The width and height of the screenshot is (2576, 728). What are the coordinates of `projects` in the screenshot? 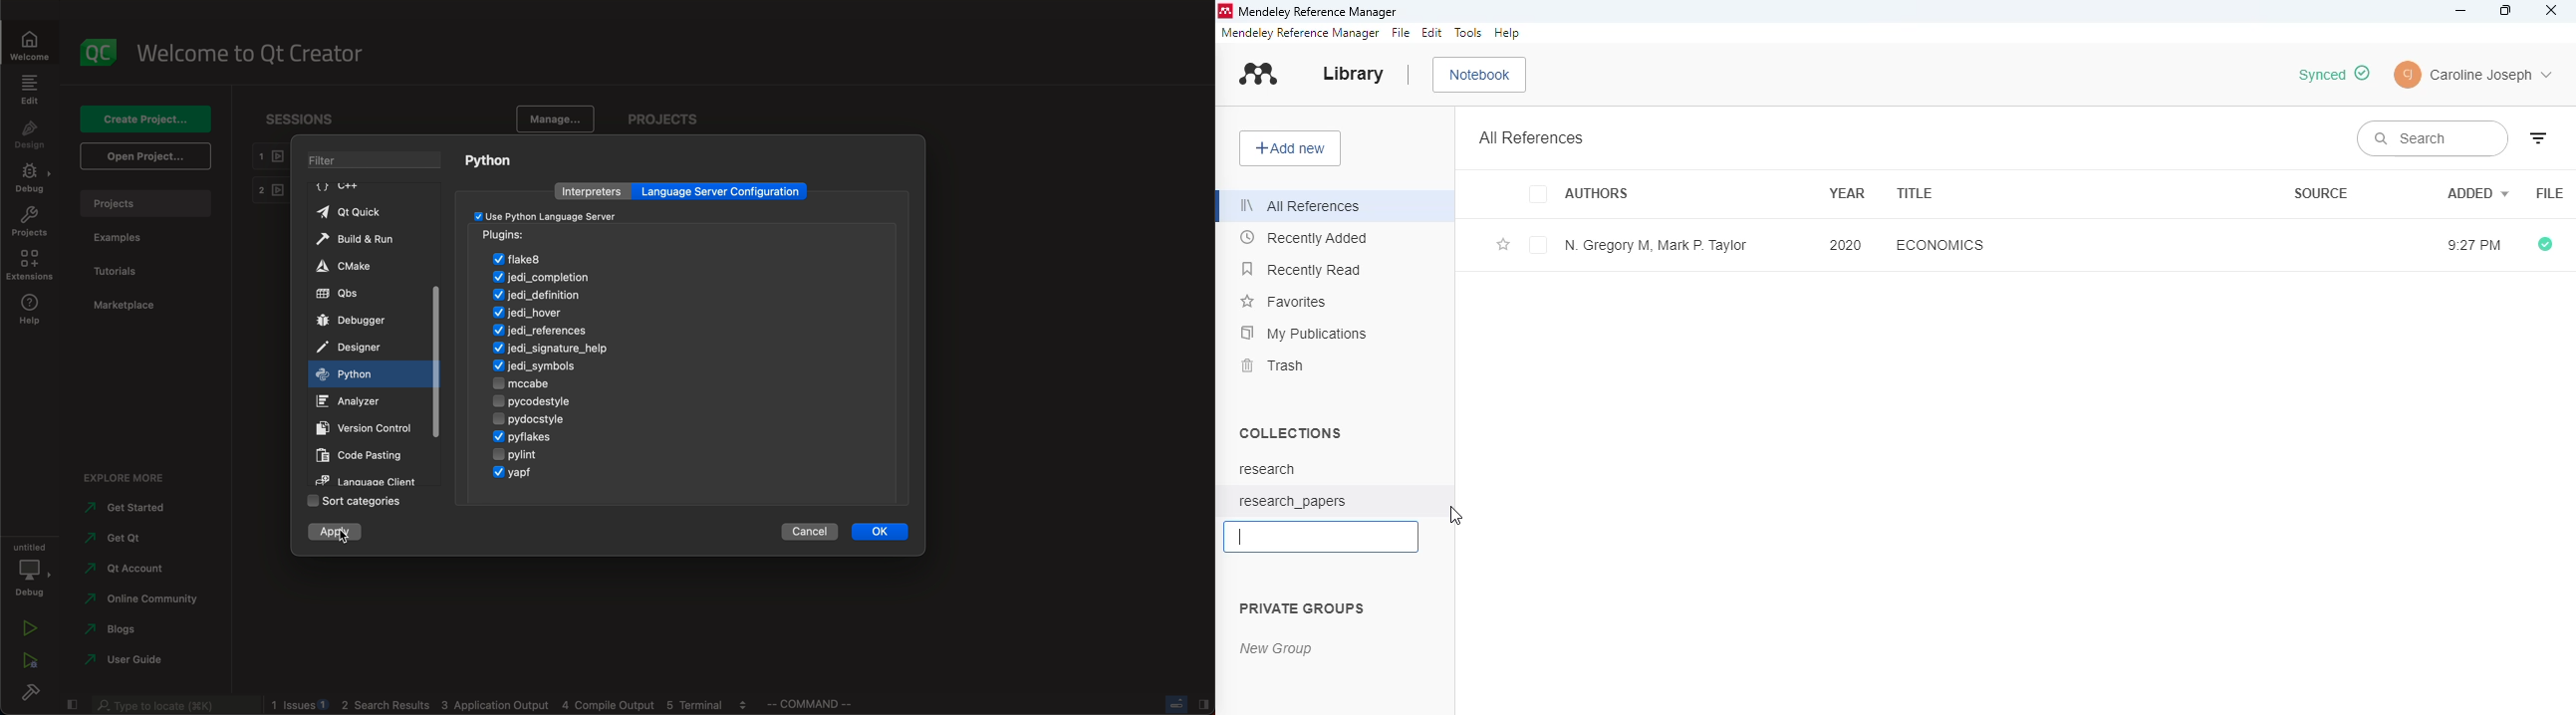 It's located at (145, 203).